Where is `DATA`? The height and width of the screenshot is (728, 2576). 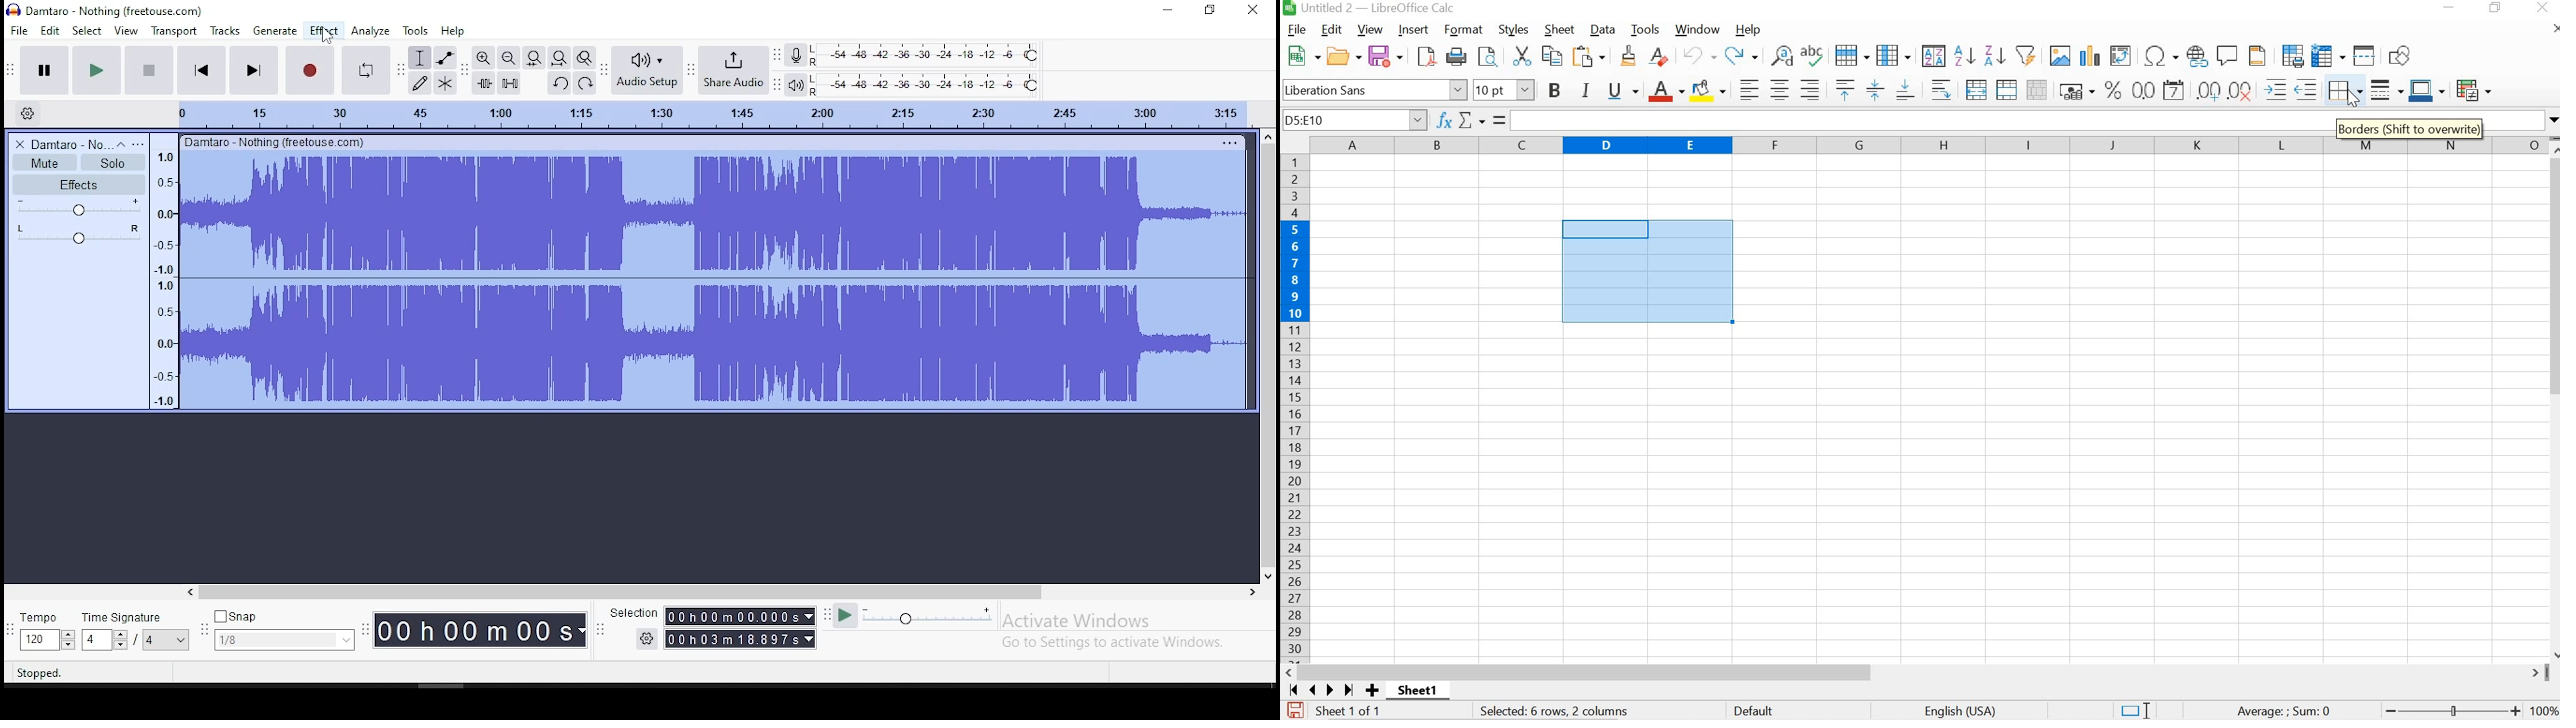
DATA is located at coordinates (1600, 29).